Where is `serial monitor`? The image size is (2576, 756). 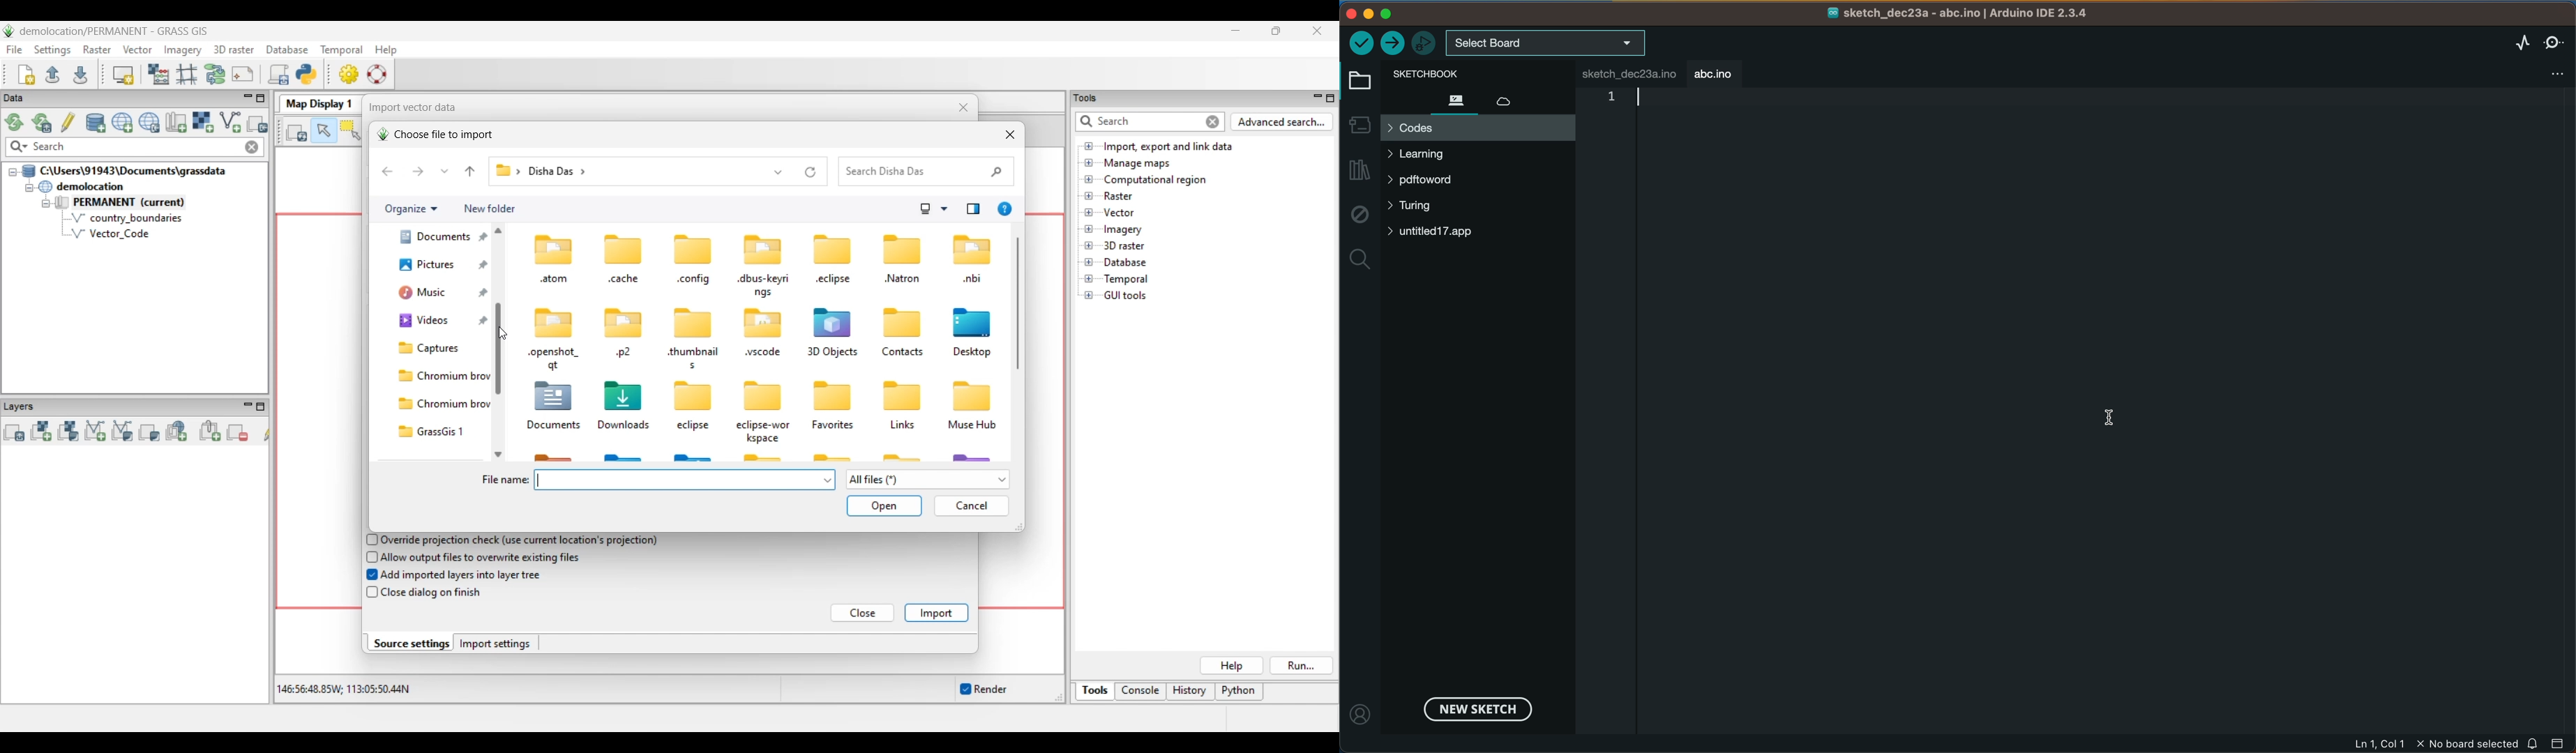
serial monitor is located at coordinates (2555, 41).